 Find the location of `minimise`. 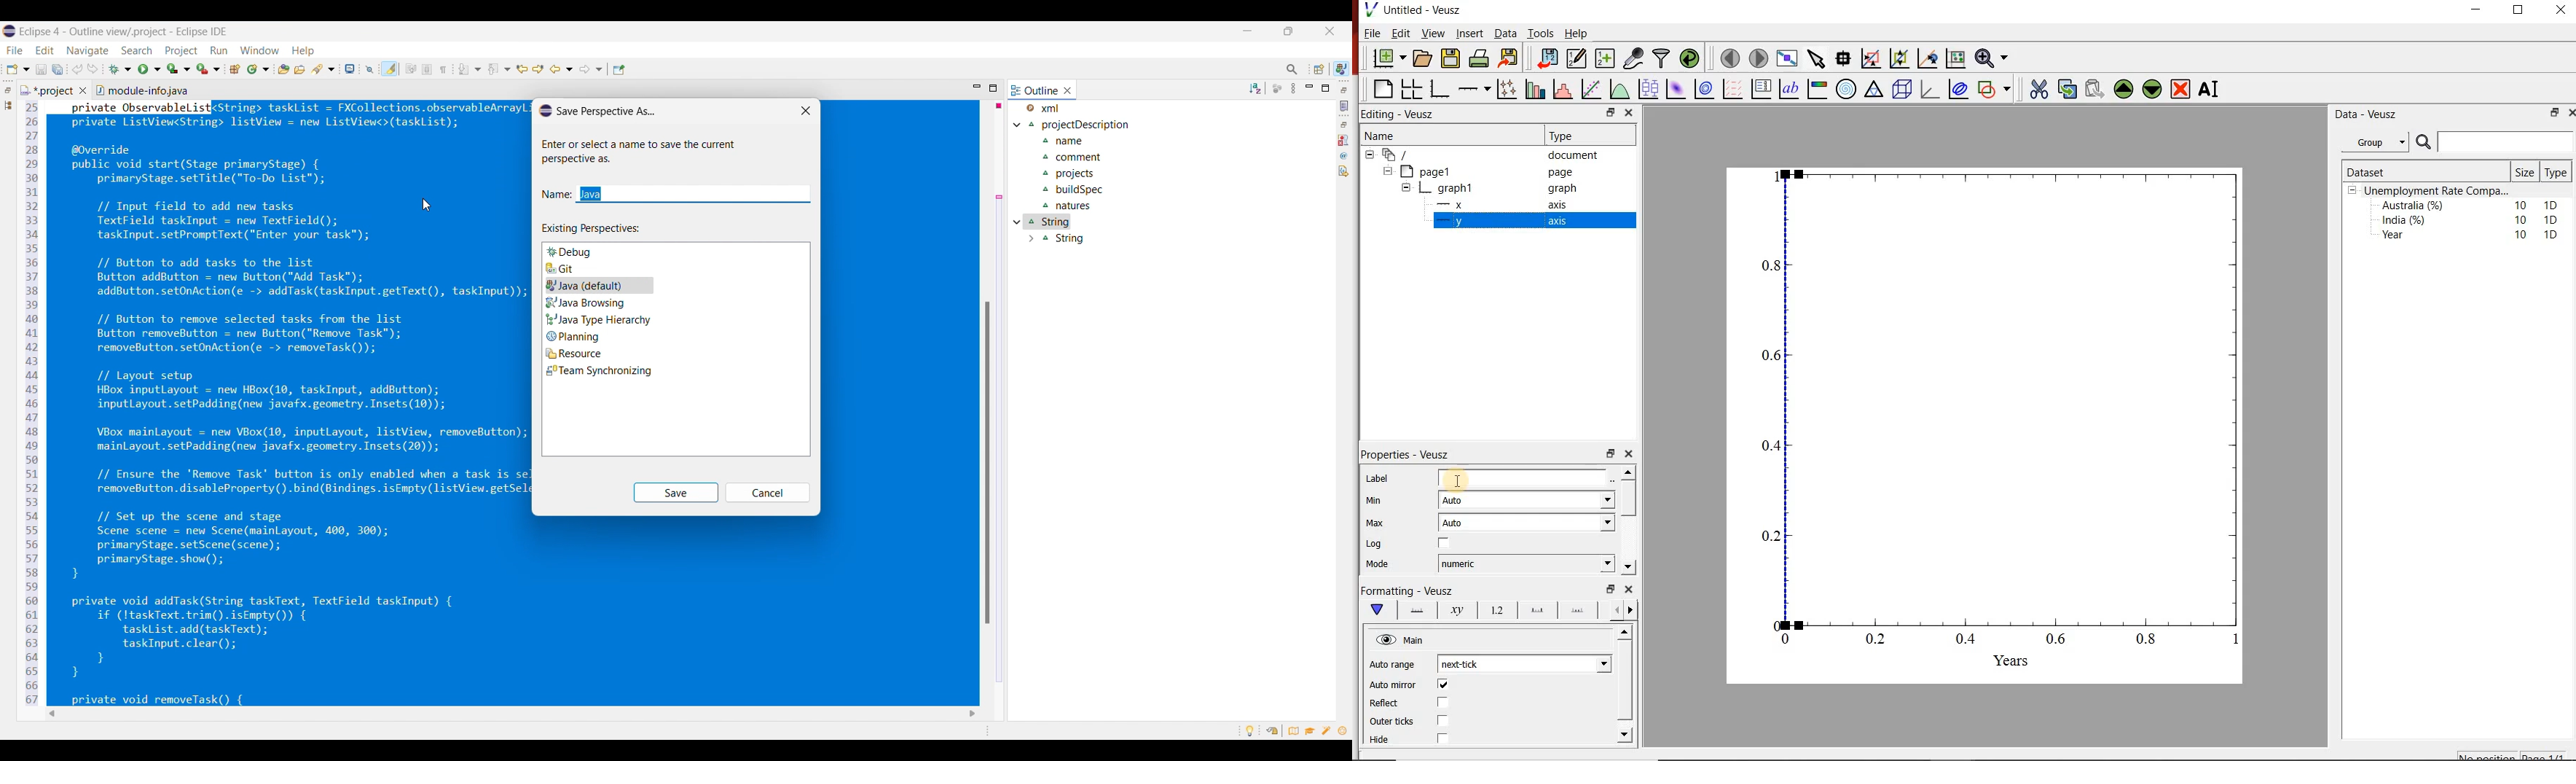

minimise is located at coordinates (1611, 588).